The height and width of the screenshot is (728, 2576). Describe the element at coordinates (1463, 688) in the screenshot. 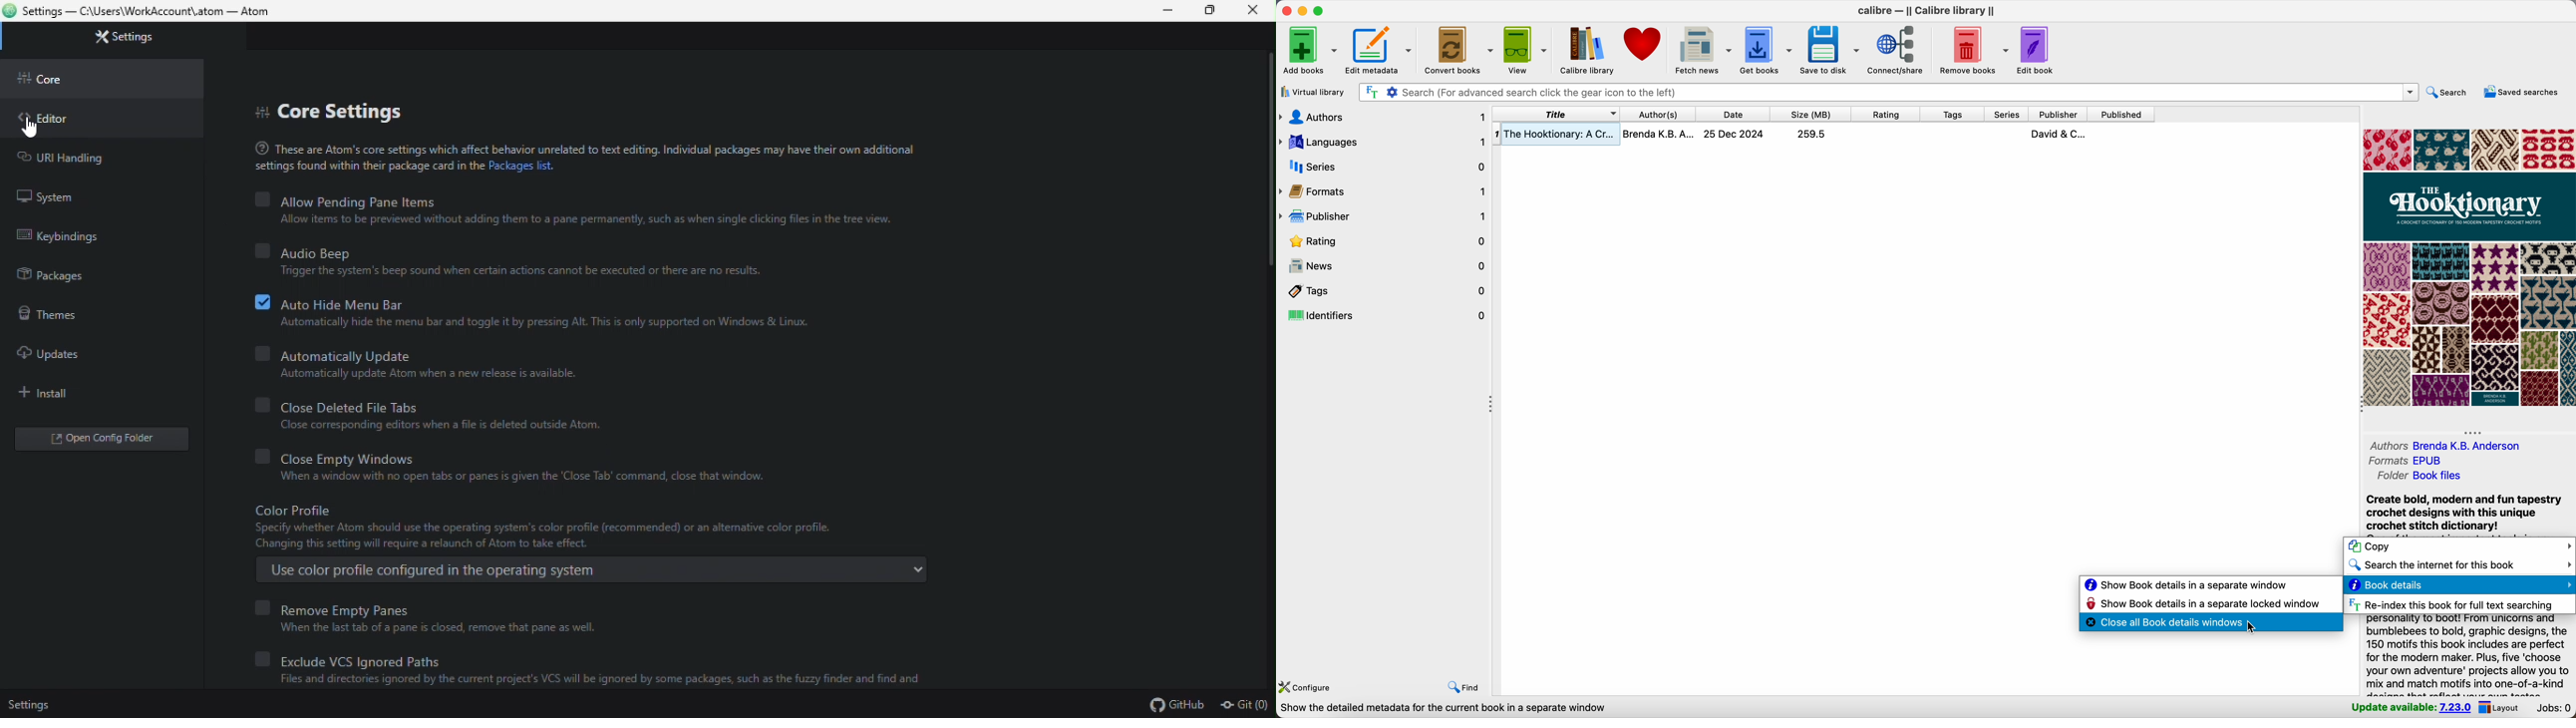

I see `find` at that location.